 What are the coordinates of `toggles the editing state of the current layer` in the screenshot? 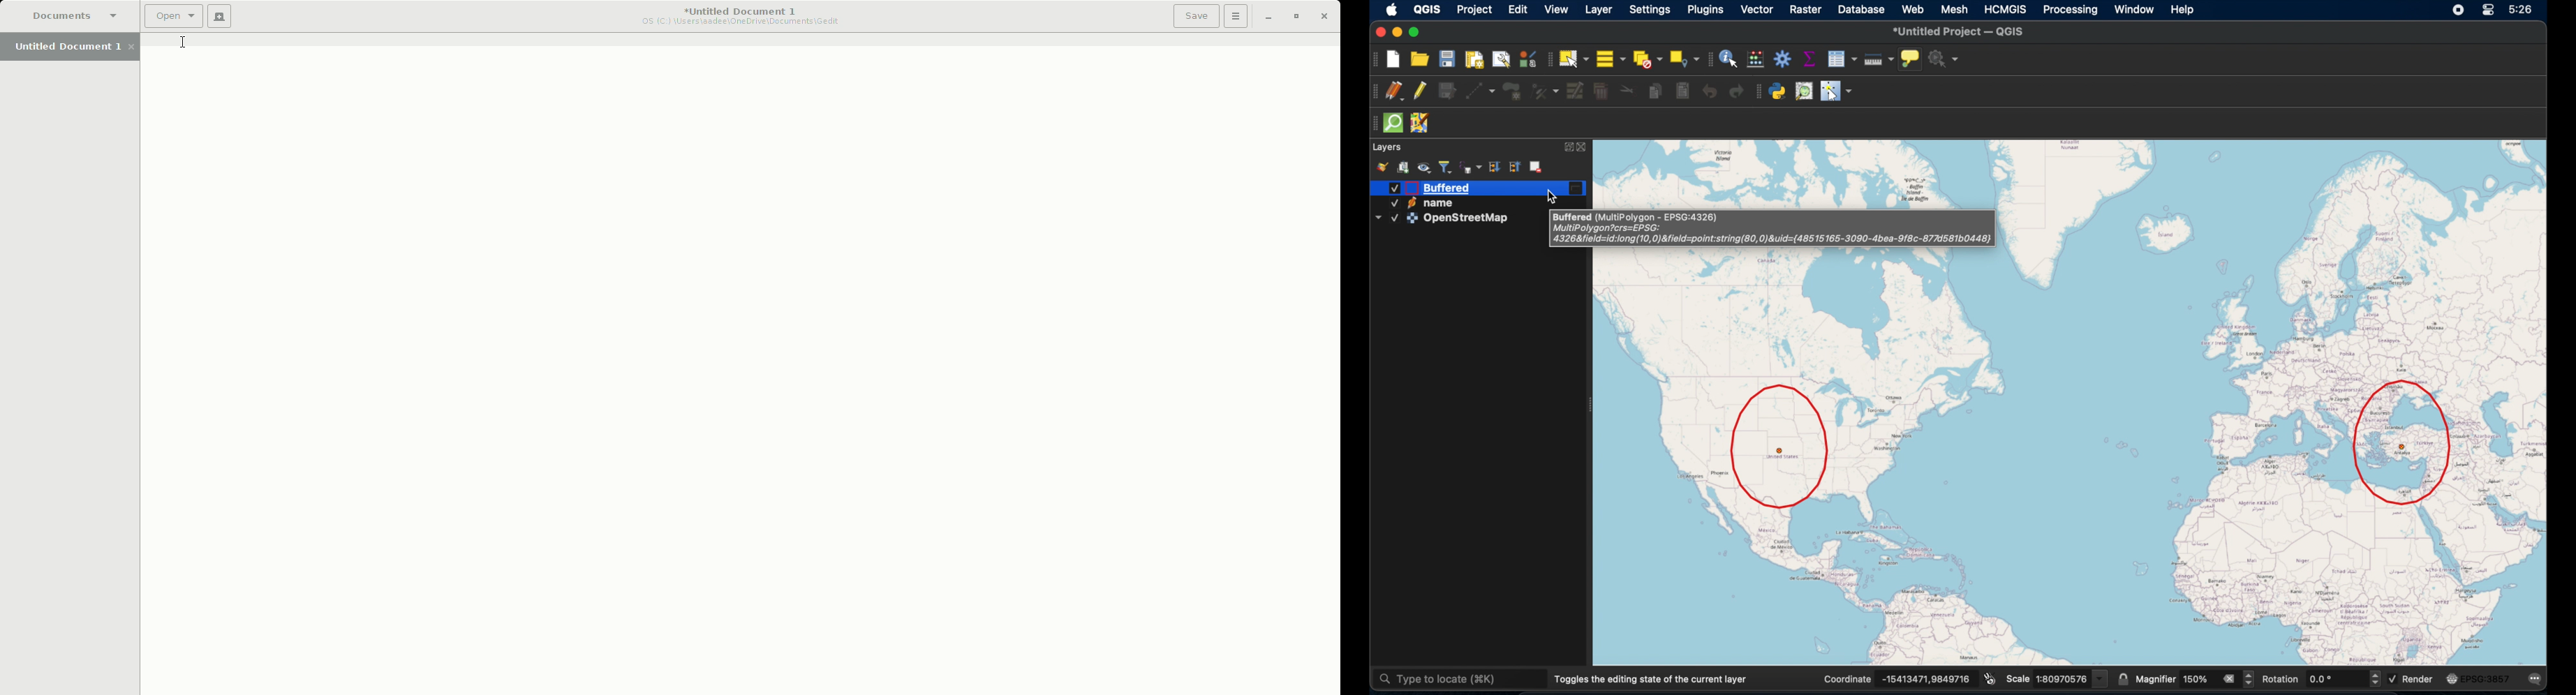 It's located at (1652, 680).